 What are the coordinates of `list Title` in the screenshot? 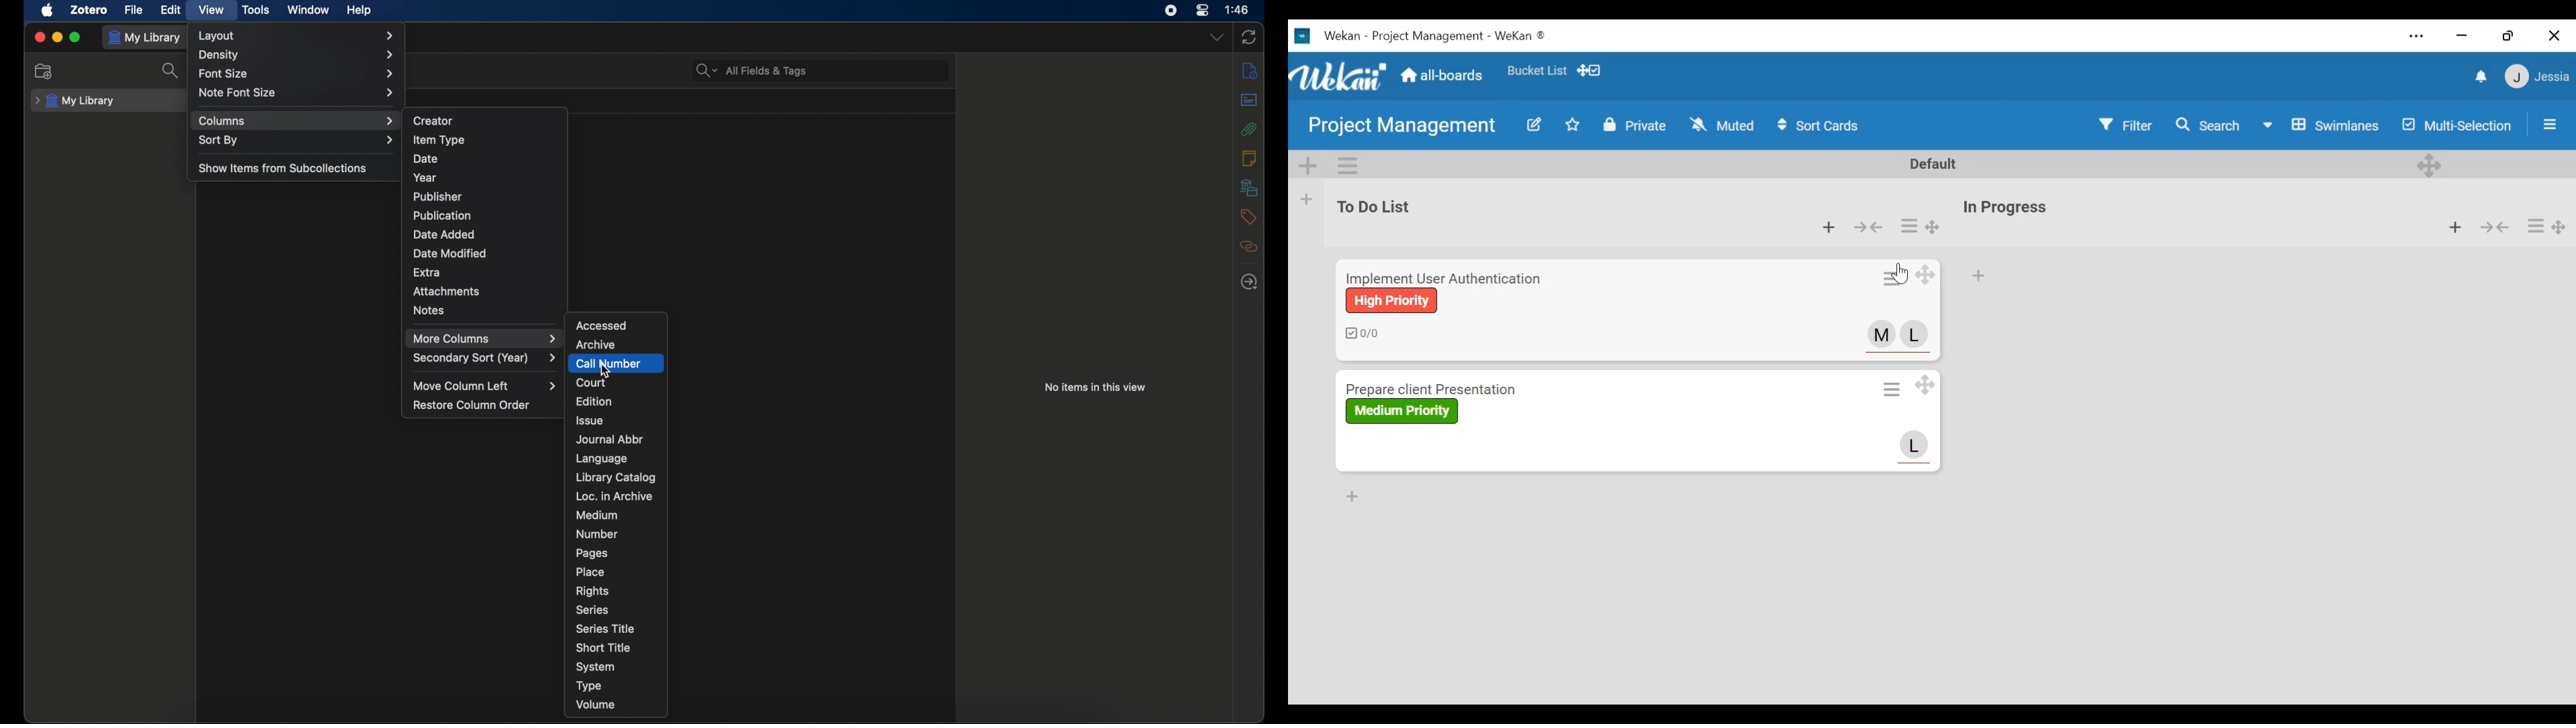 It's located at (1376, 204).